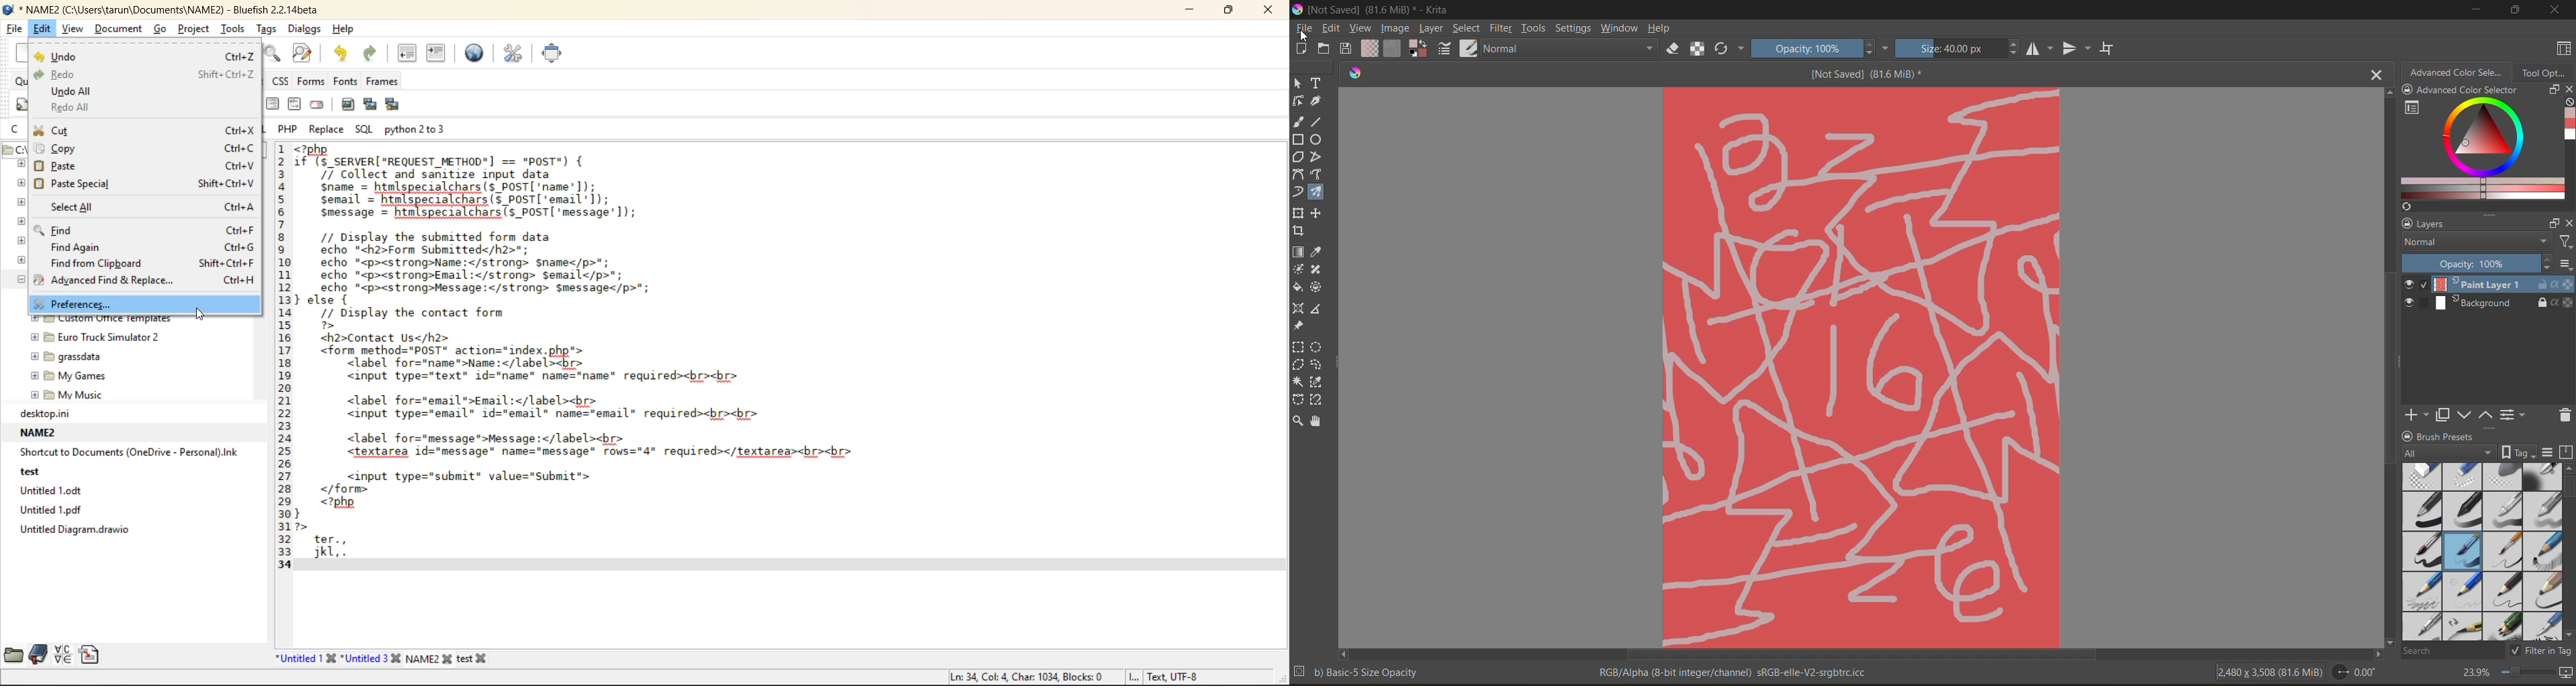 The height and width of the screenshot is (700, 2576). I want to click on desktop.ni, so click(41, 415).